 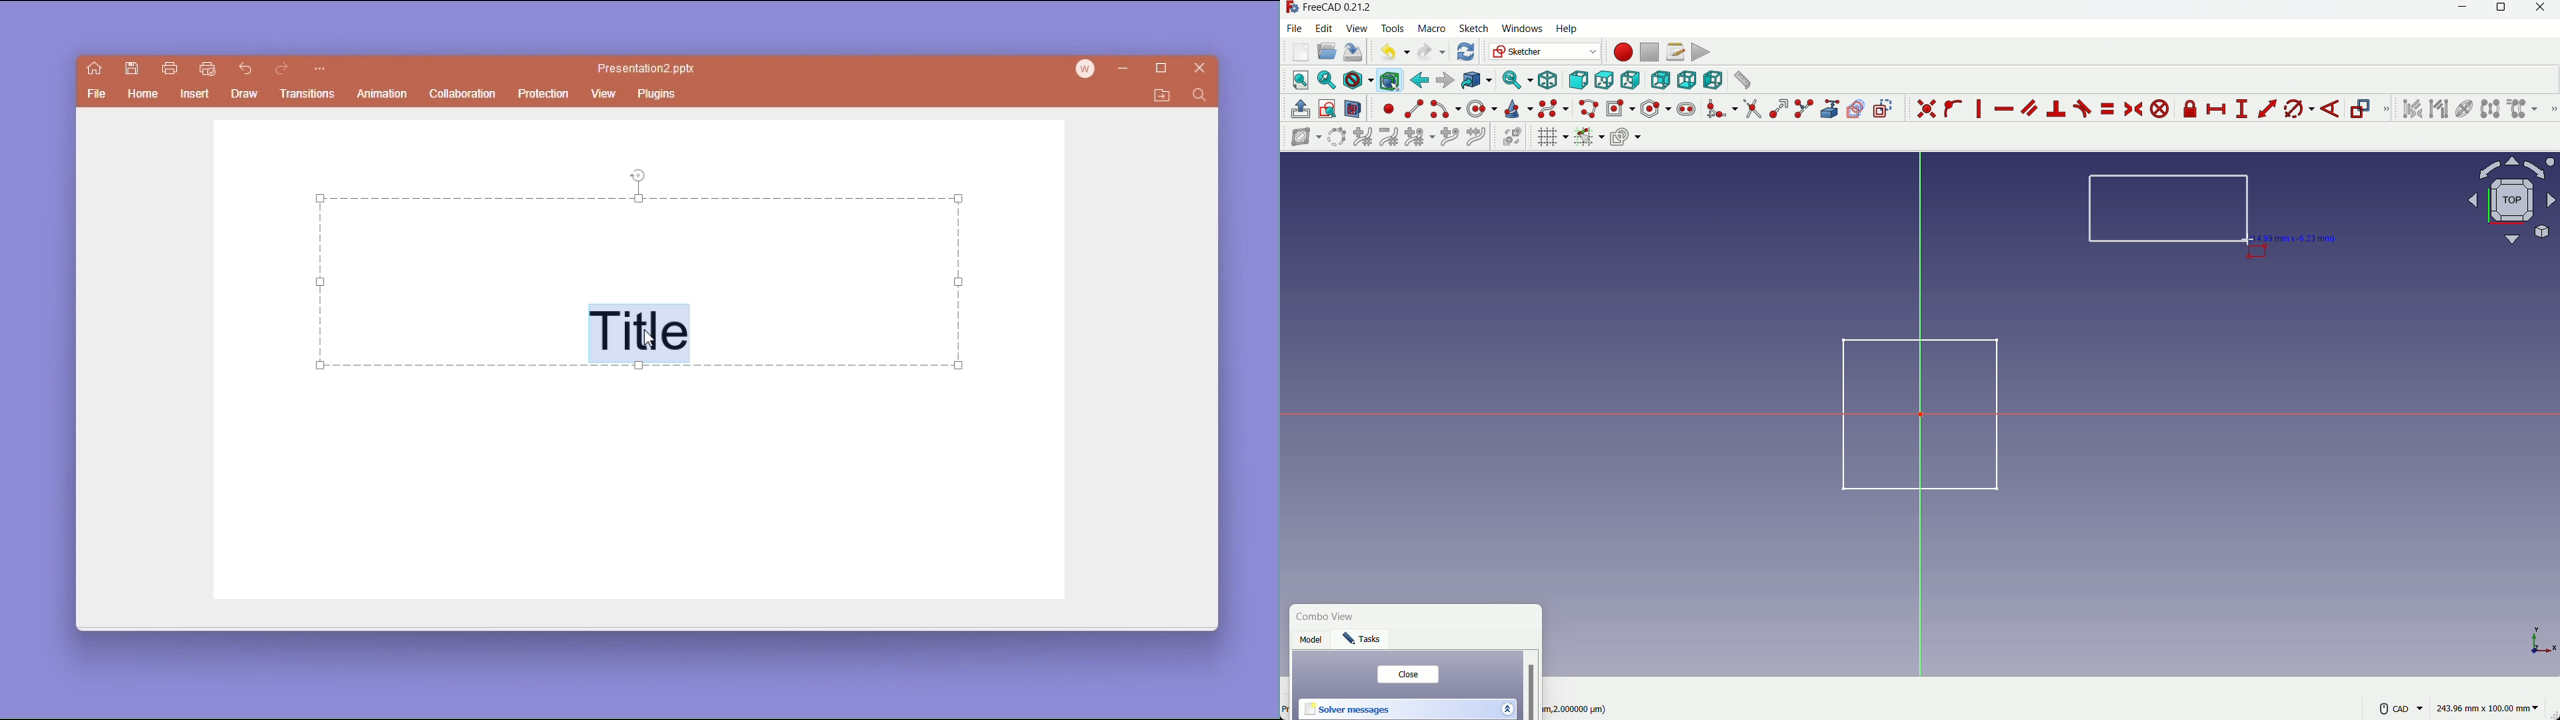 What do you see at coordinates (1981, 109) in the screenshot?
I see `constraint vertical` at bounding box center [1981, 109].